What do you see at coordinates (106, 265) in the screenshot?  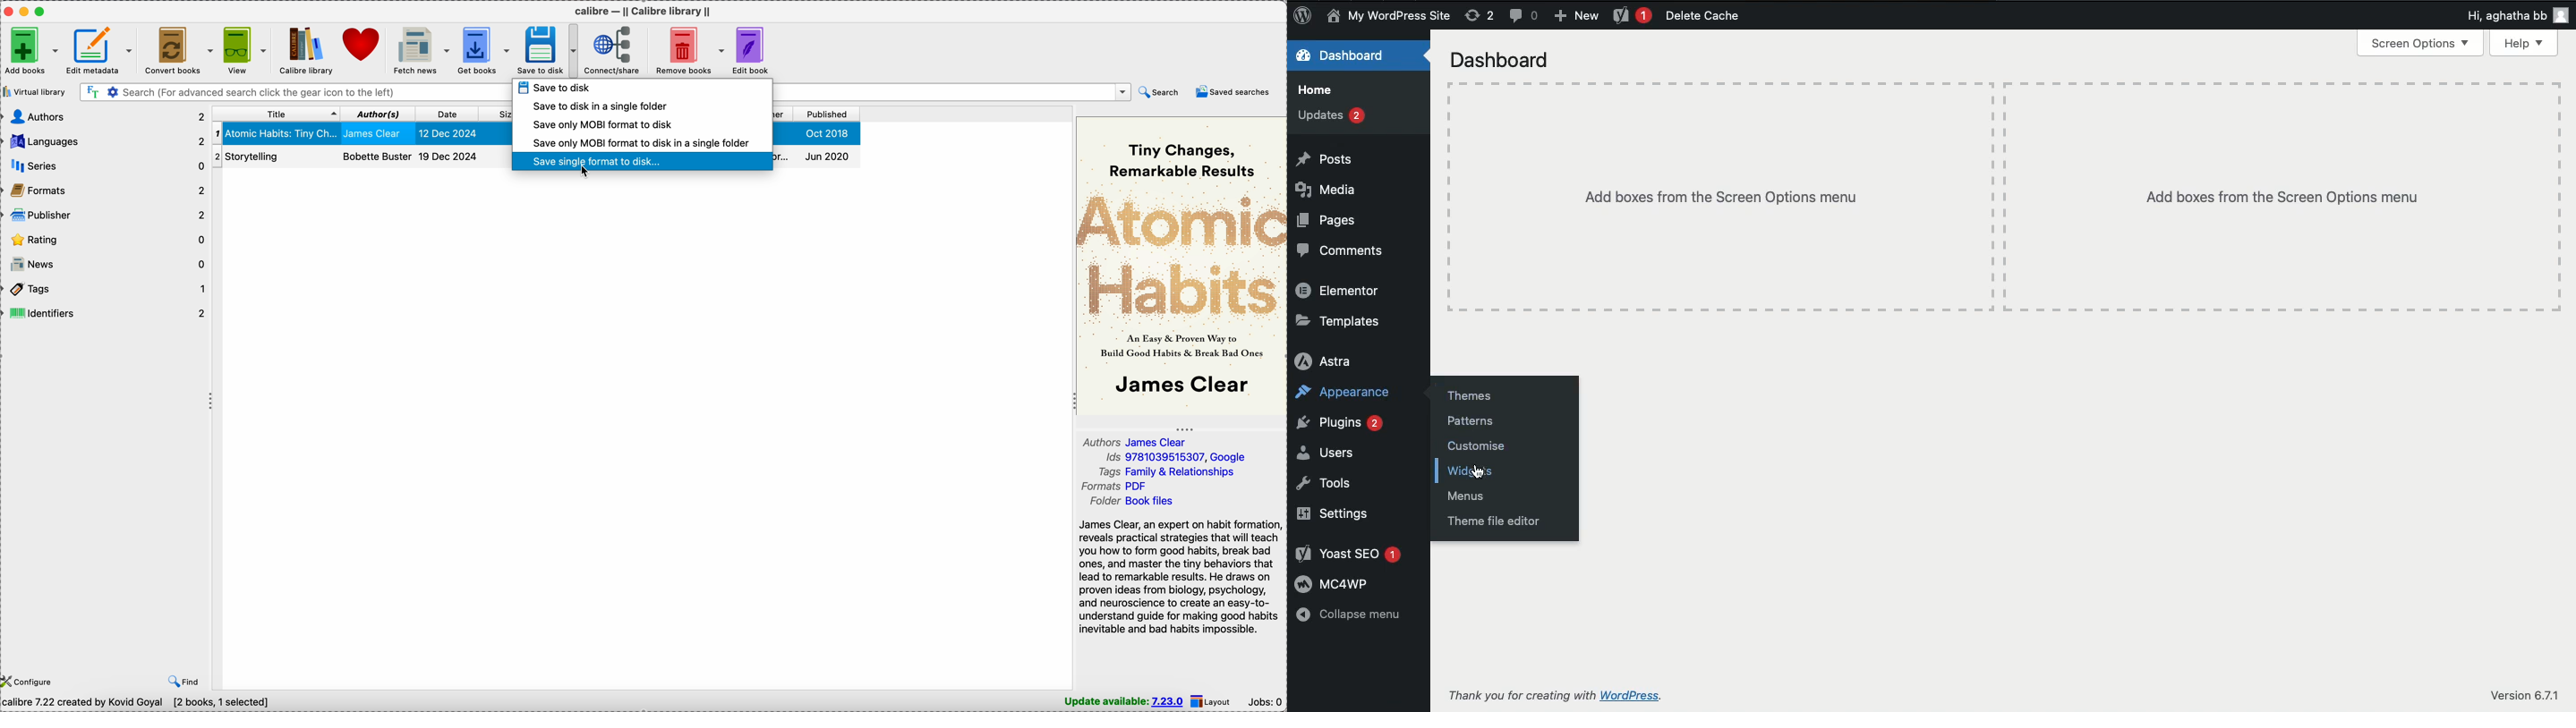 I see `news` at bounding box center [106, 265].